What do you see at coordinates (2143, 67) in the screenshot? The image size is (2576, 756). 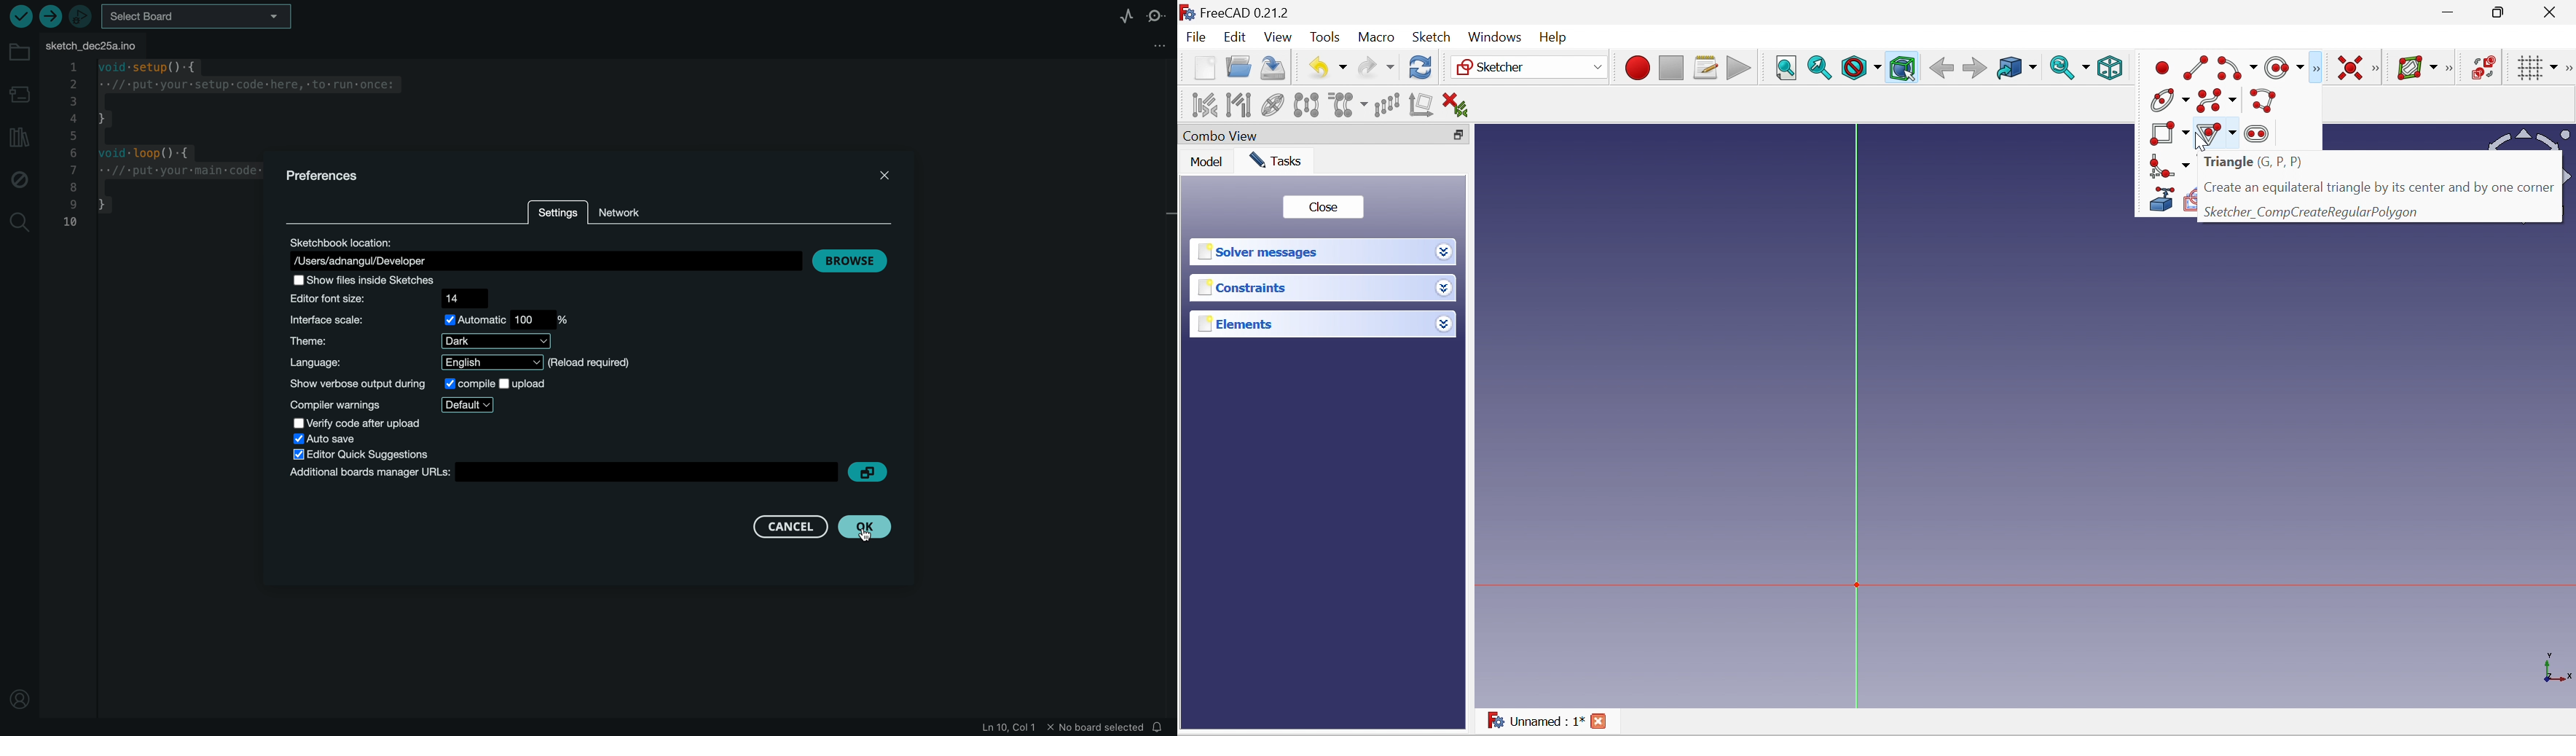 I see `[View]` at bounding box center [2143, 67].